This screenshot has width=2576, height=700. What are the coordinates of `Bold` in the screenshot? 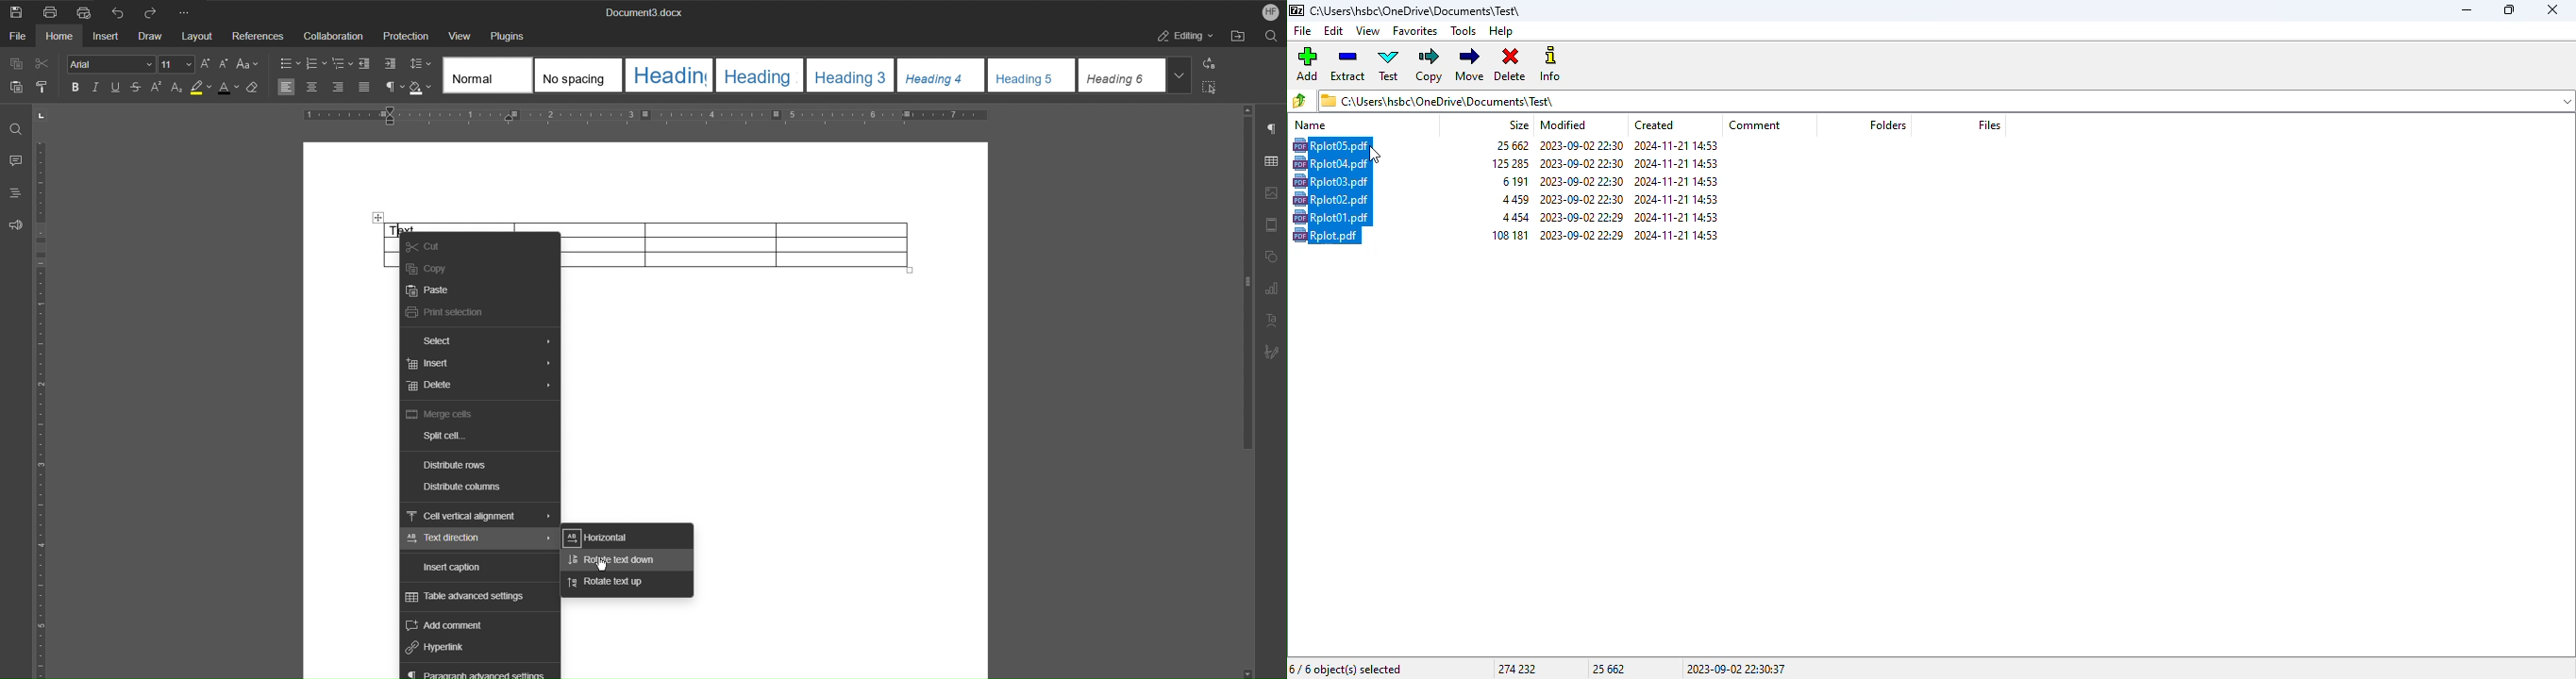 It's located at (78, 88).